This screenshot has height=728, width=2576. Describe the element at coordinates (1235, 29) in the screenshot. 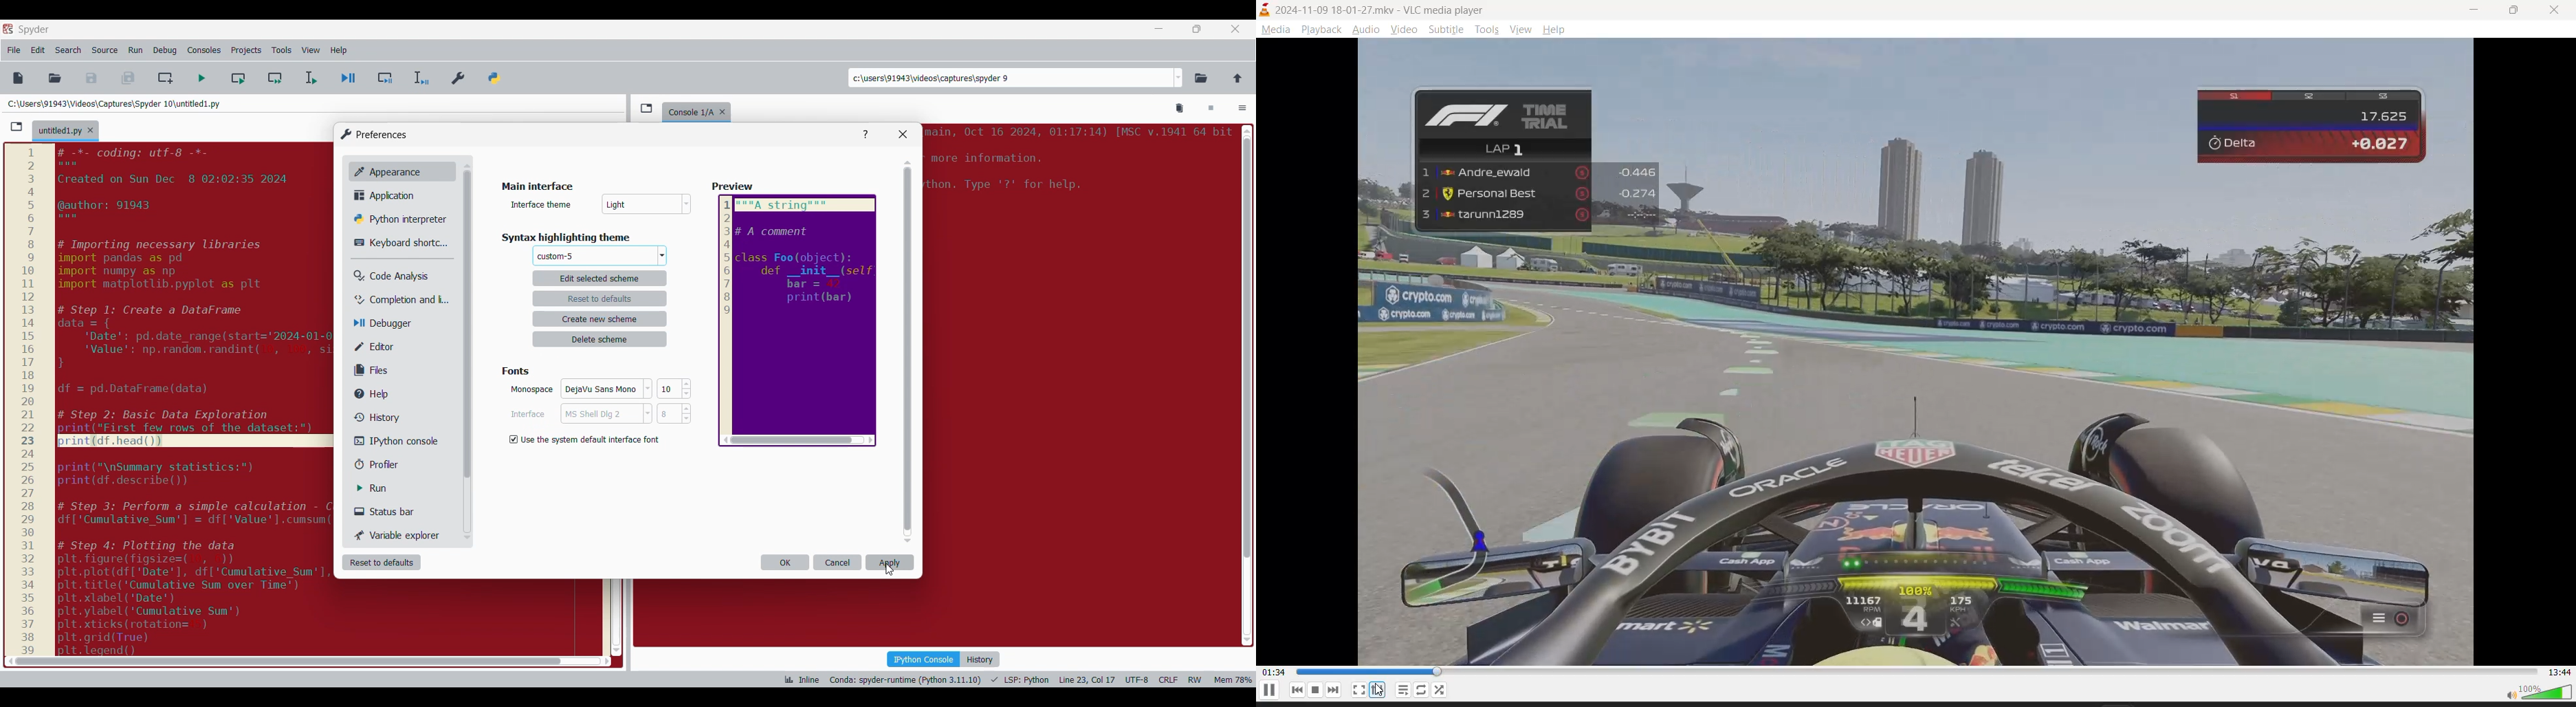

I see `Close tab` at that location.